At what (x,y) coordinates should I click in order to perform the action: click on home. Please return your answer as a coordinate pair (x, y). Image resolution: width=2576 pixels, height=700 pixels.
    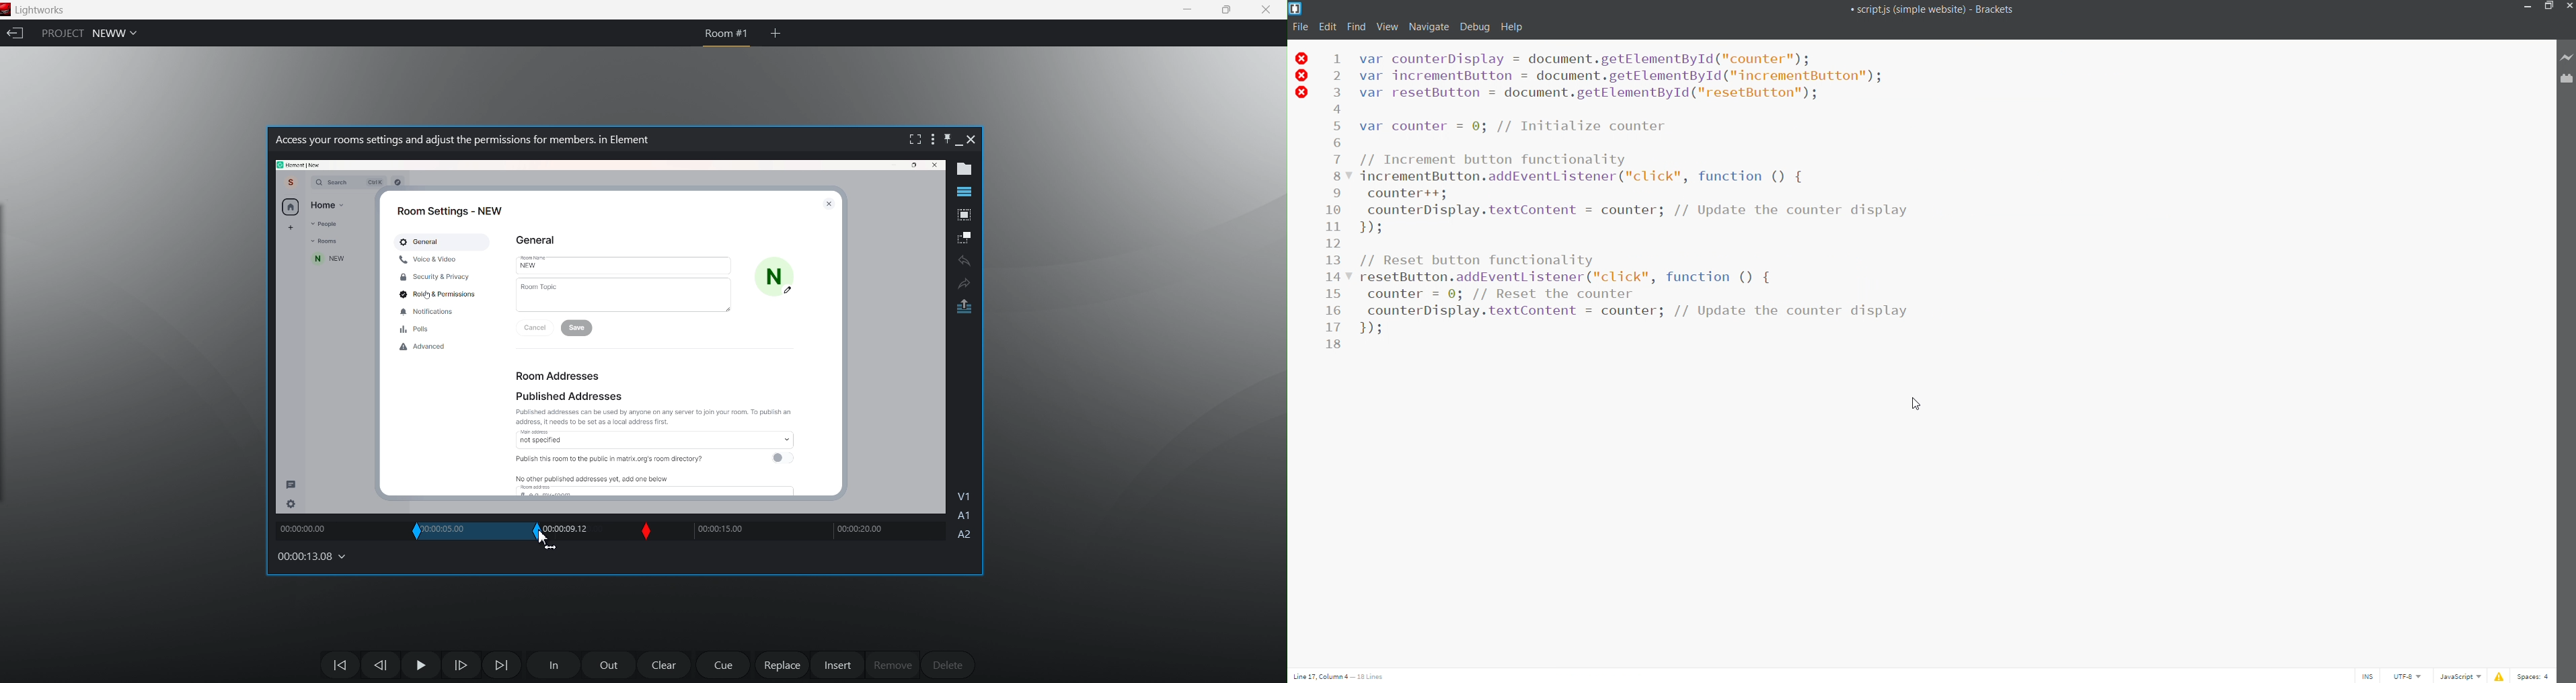
    Looking at the image, I should click on (290, 206).